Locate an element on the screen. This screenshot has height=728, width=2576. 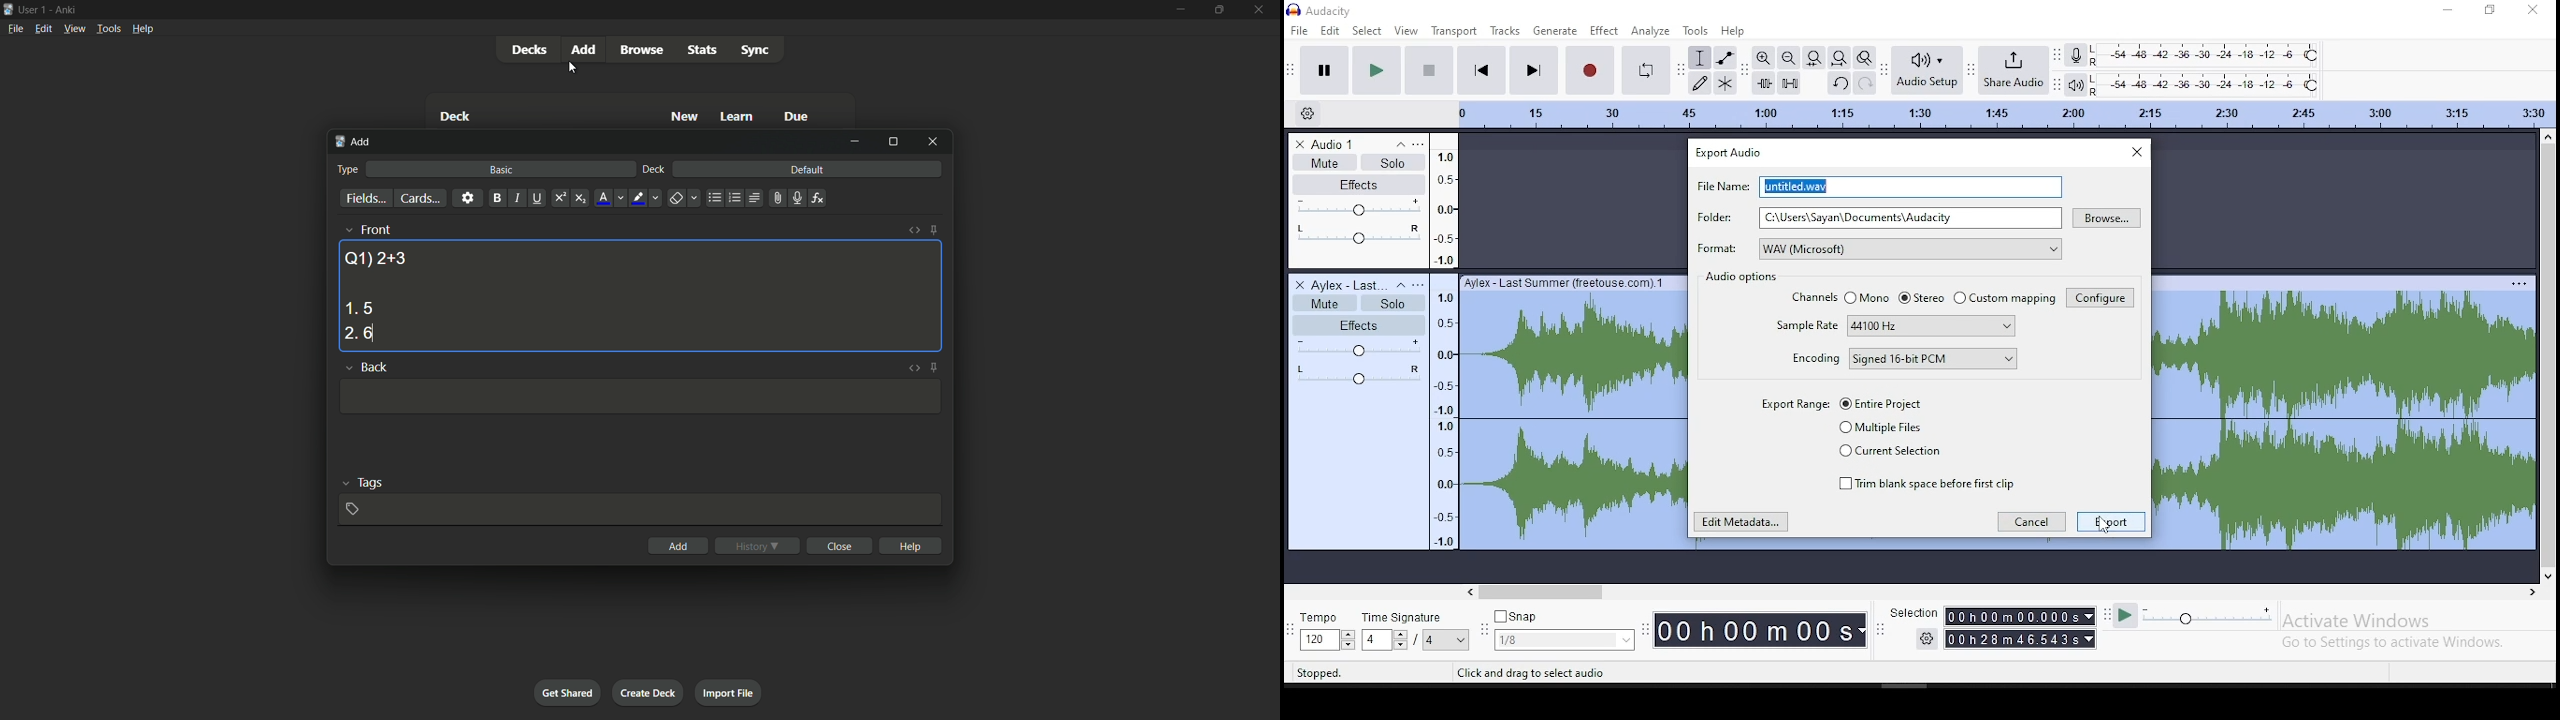
history is located at coordinates (757, 546).